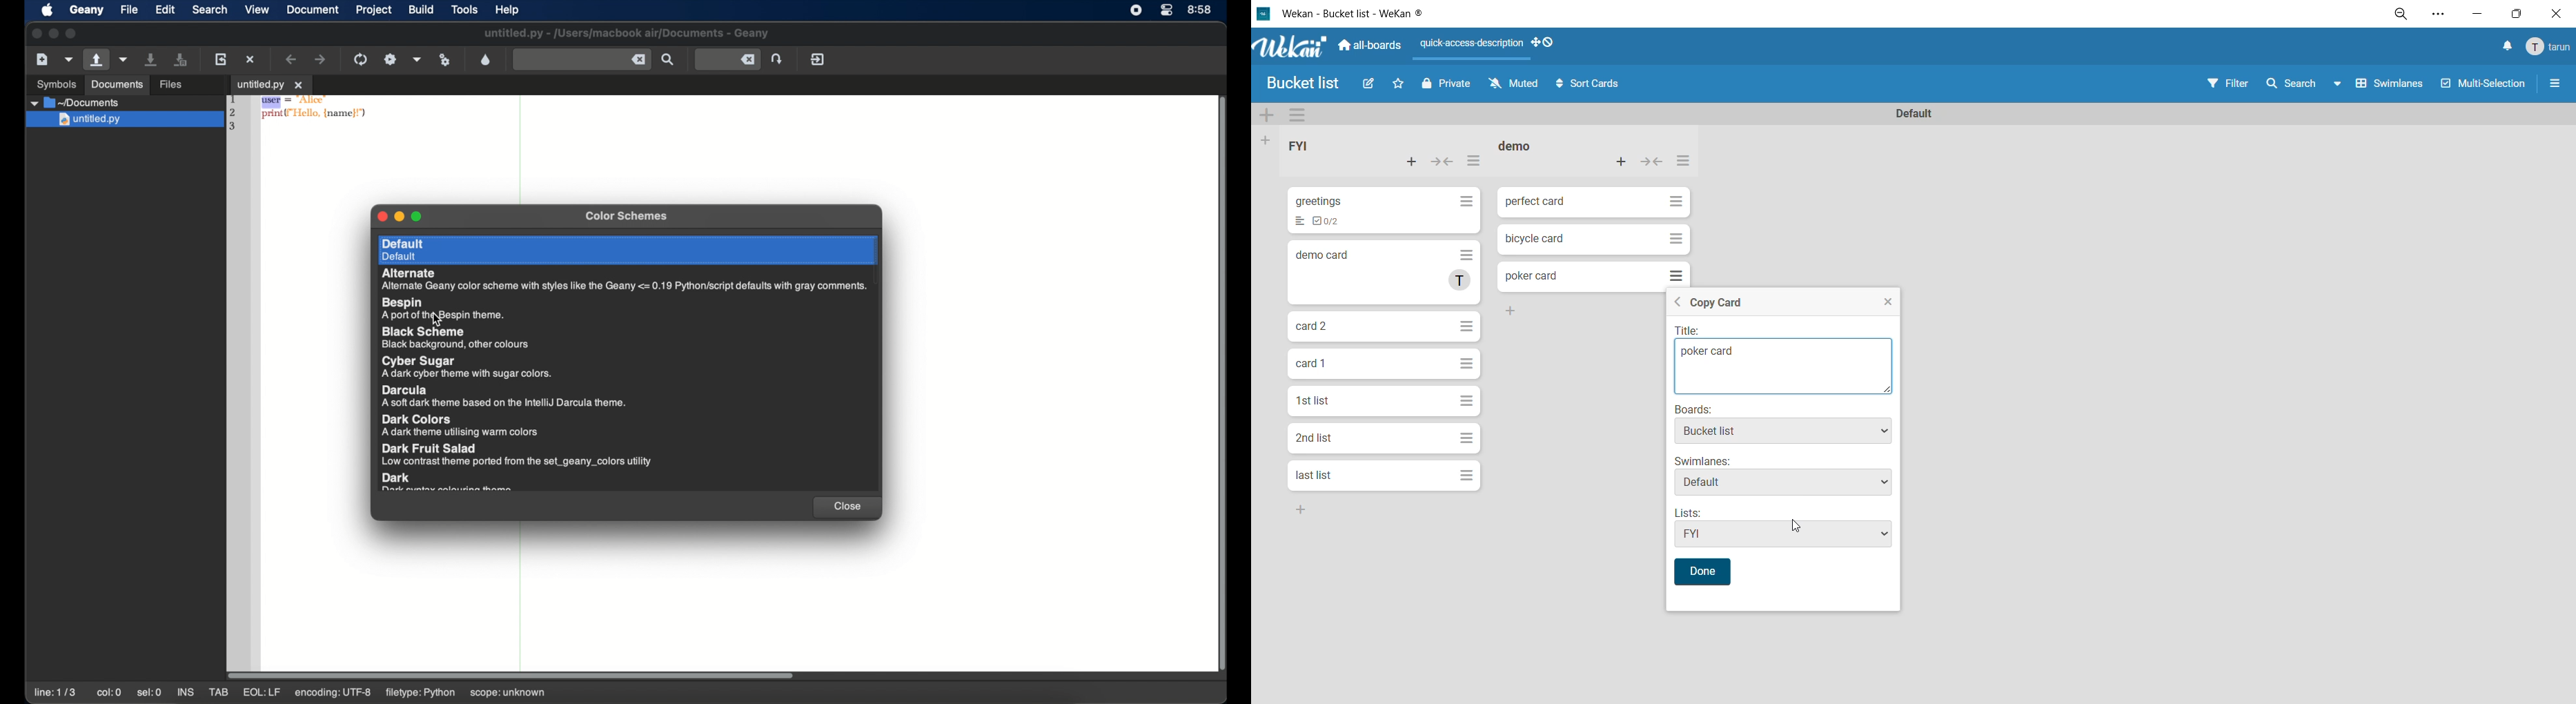 Image resolution: width=2576 pixels, height=728 pixels. Describe the element at coordinates (1311, 325) in the screenshot. I see `card 2` at that location.